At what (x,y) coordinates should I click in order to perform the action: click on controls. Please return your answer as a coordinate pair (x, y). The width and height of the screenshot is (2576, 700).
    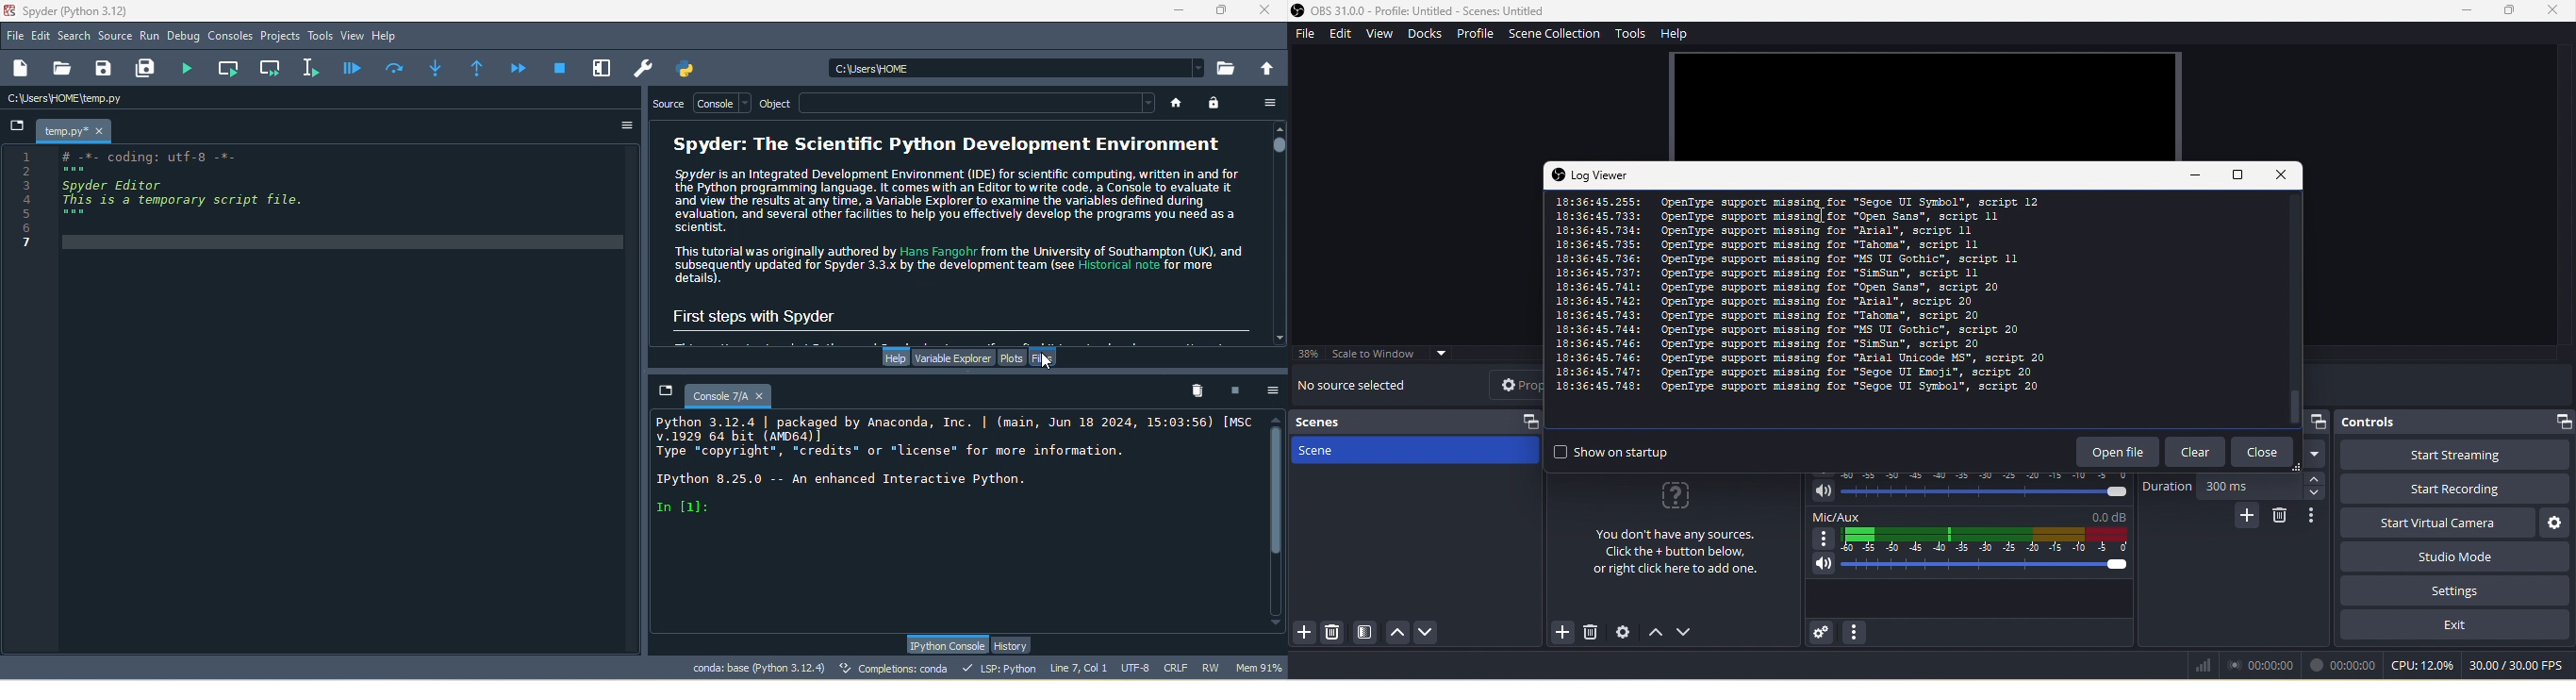
    Looking at the image, I should click on (2441, 419).